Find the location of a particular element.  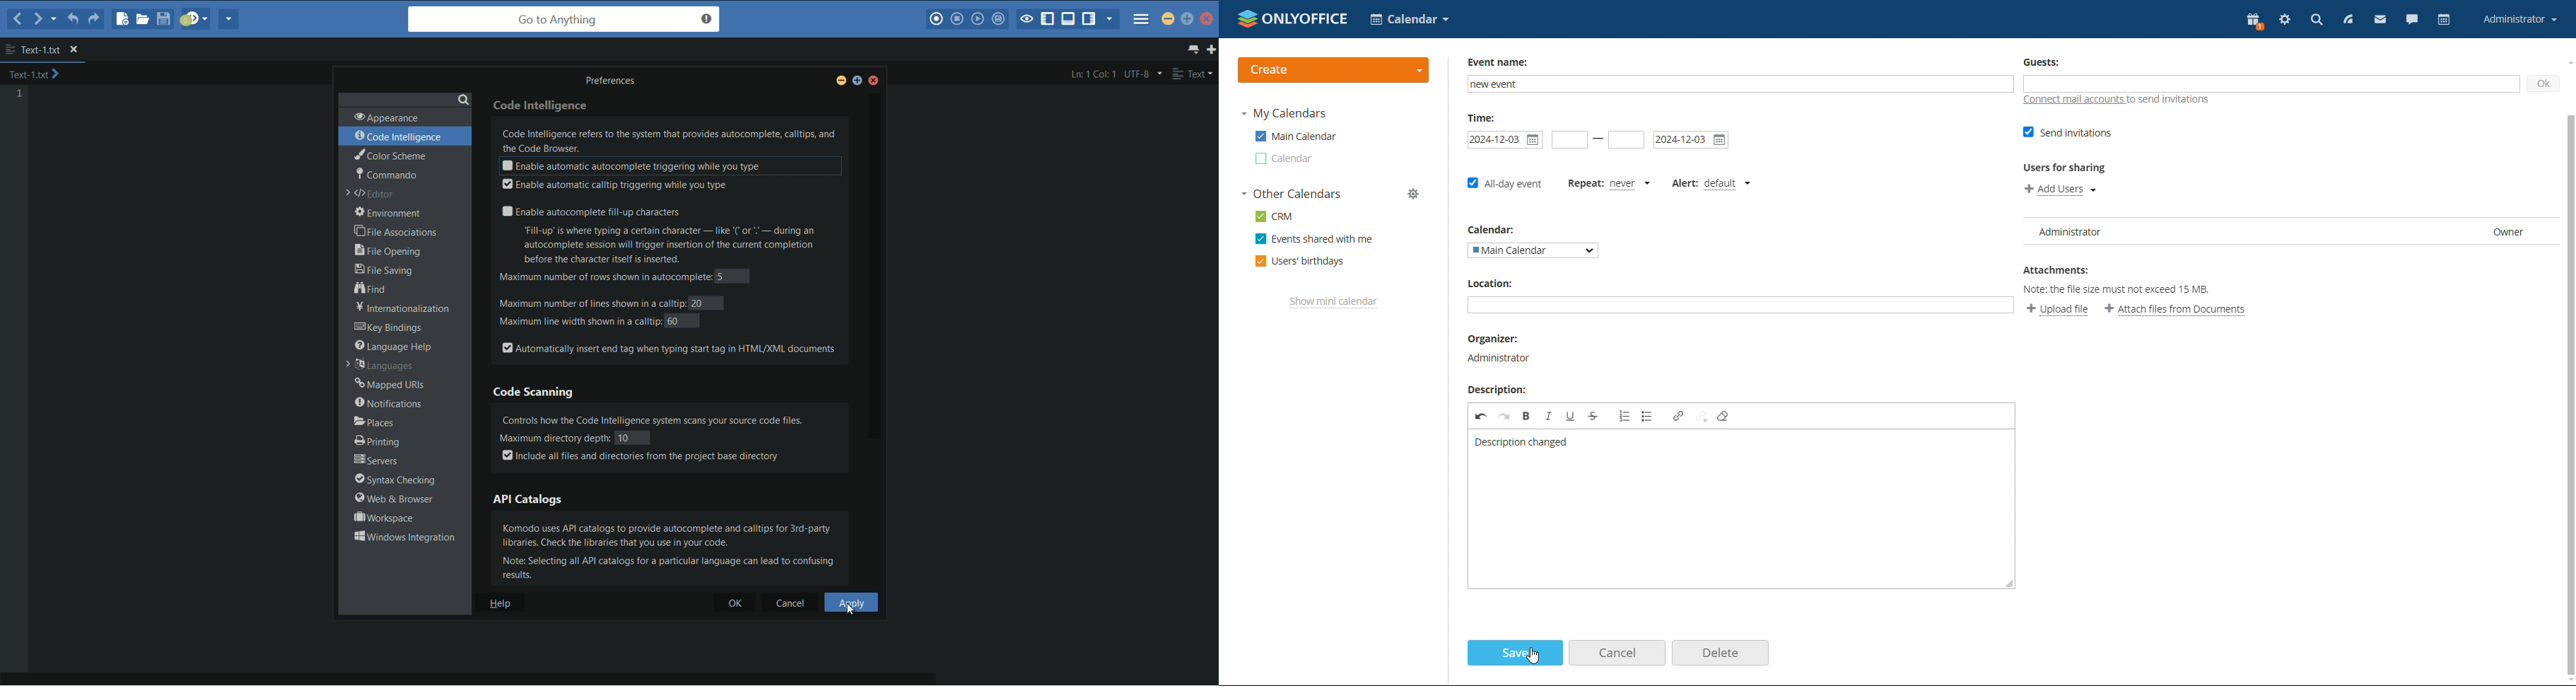

syntax checking is located at coordinates (394, 480).